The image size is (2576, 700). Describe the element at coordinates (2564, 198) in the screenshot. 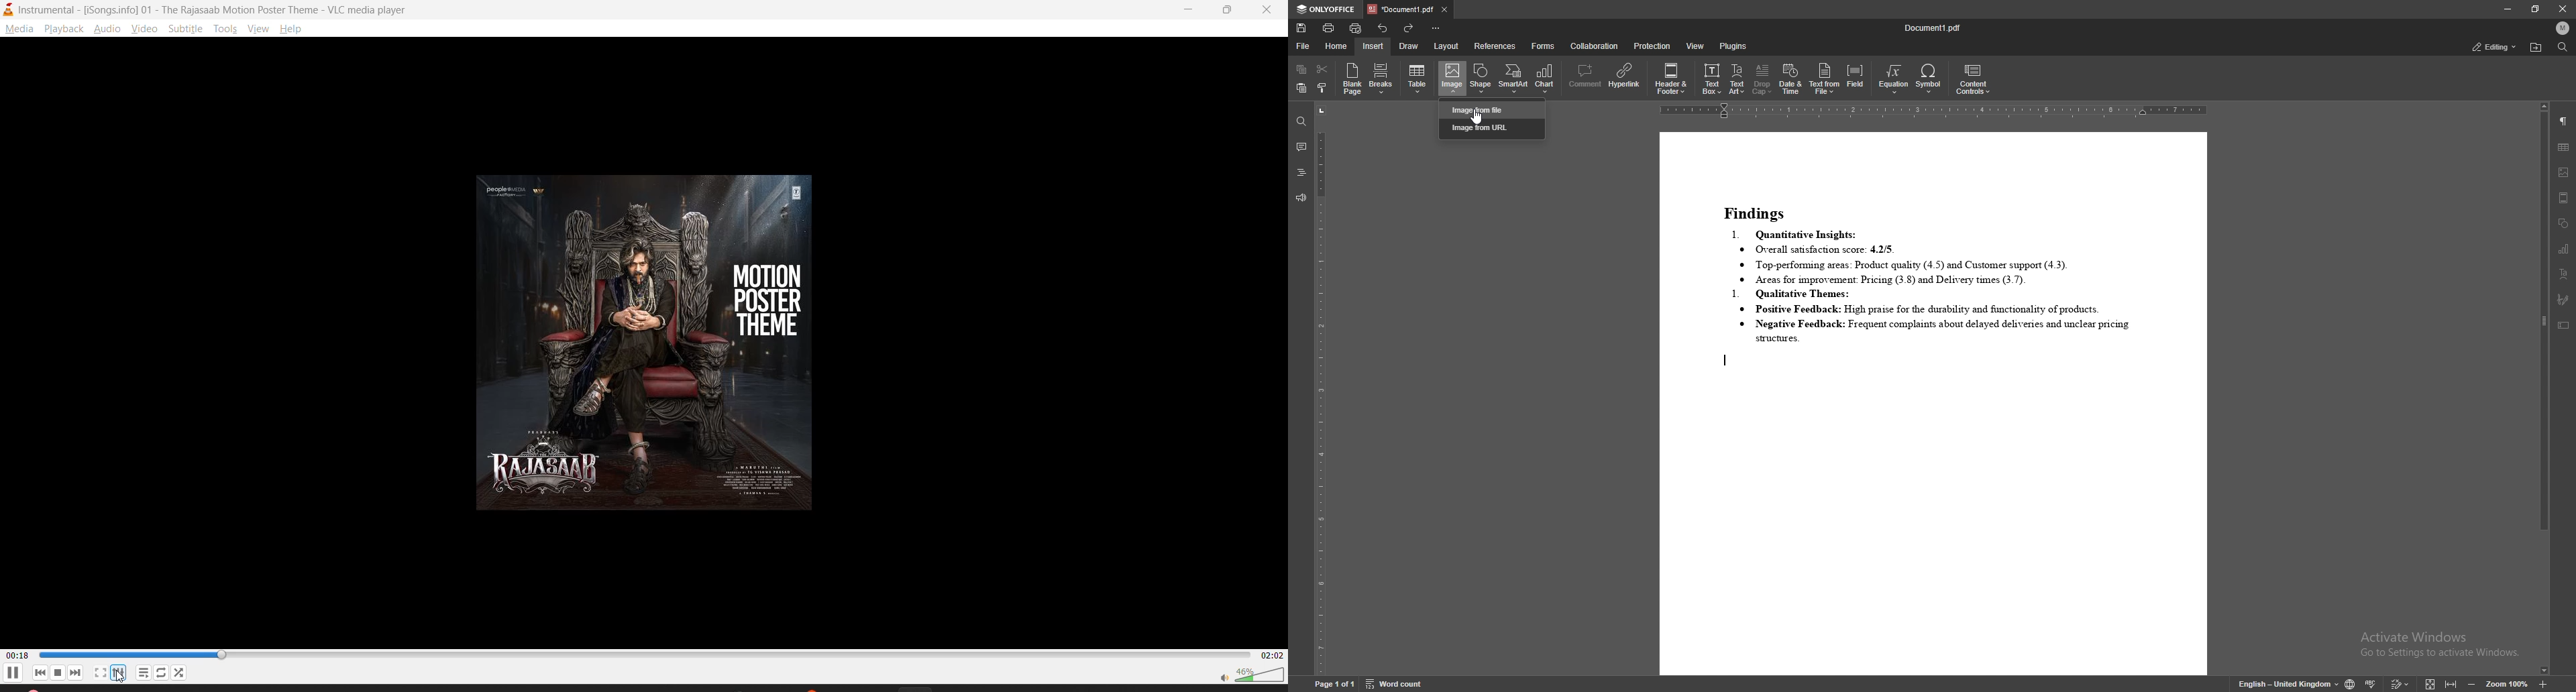

I see `header and footer` at that location.